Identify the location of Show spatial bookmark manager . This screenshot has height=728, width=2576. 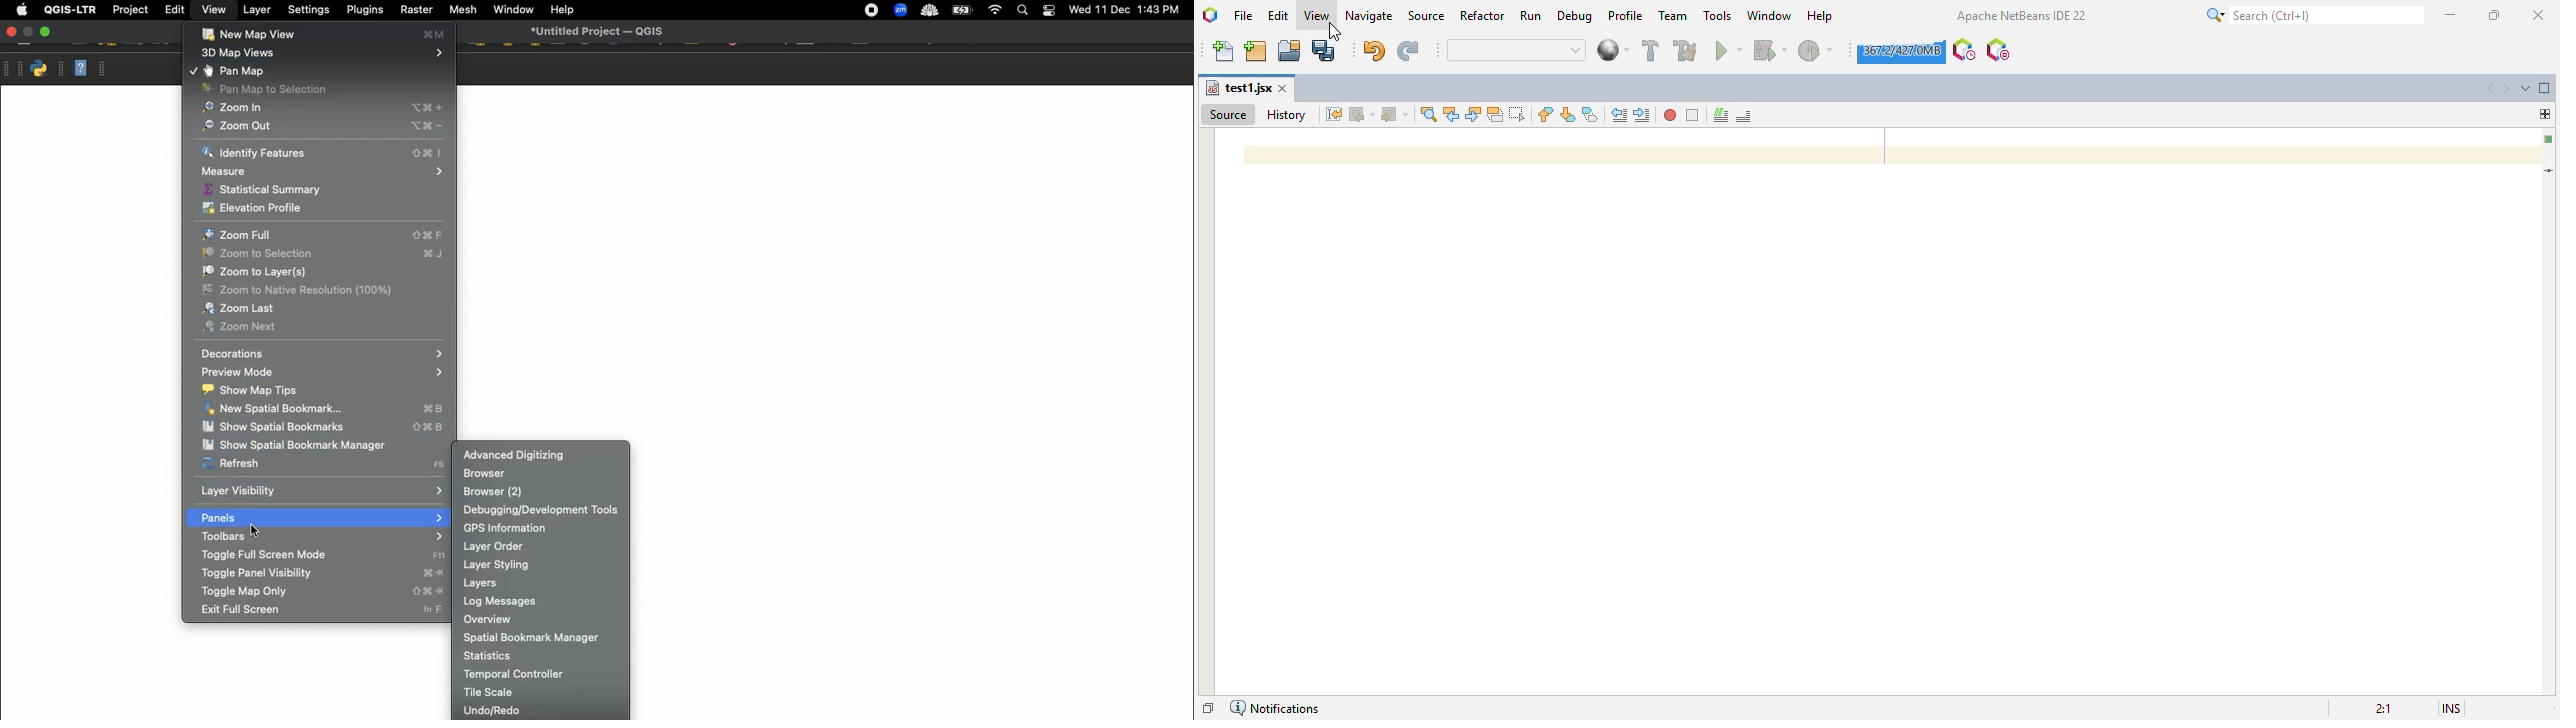
(321, 445).